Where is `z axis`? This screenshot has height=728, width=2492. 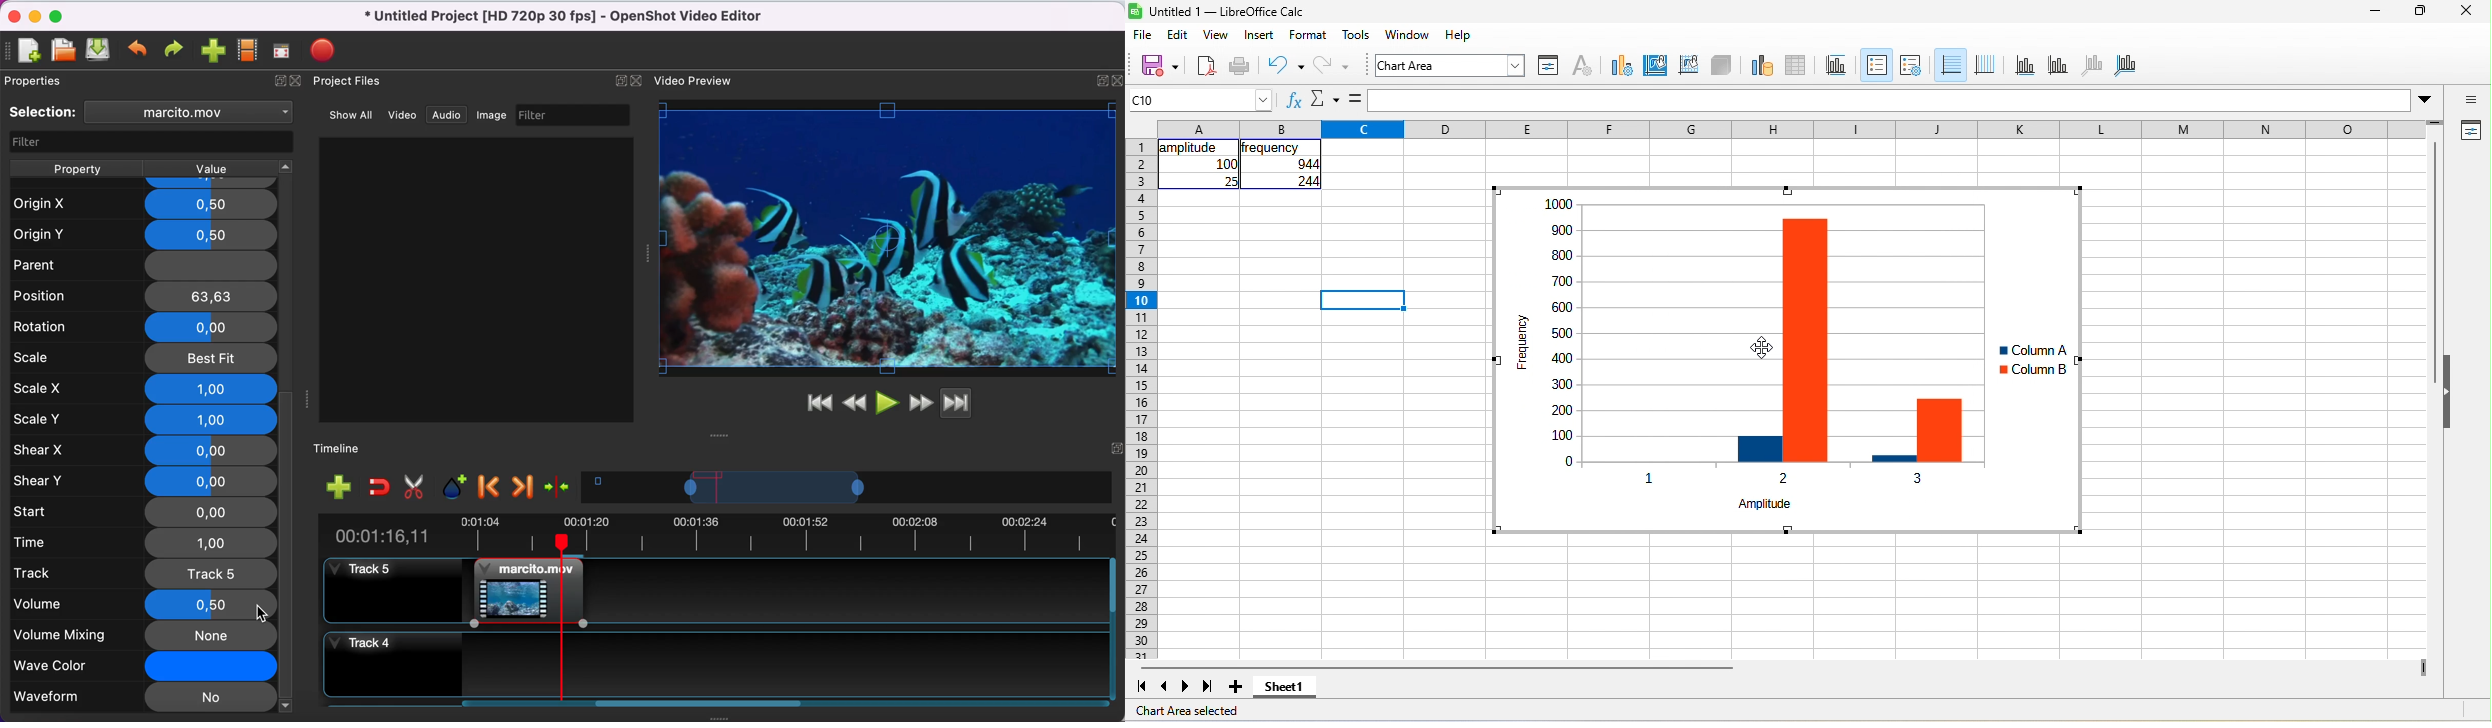
z axis is located at coordinates (2093, 66).